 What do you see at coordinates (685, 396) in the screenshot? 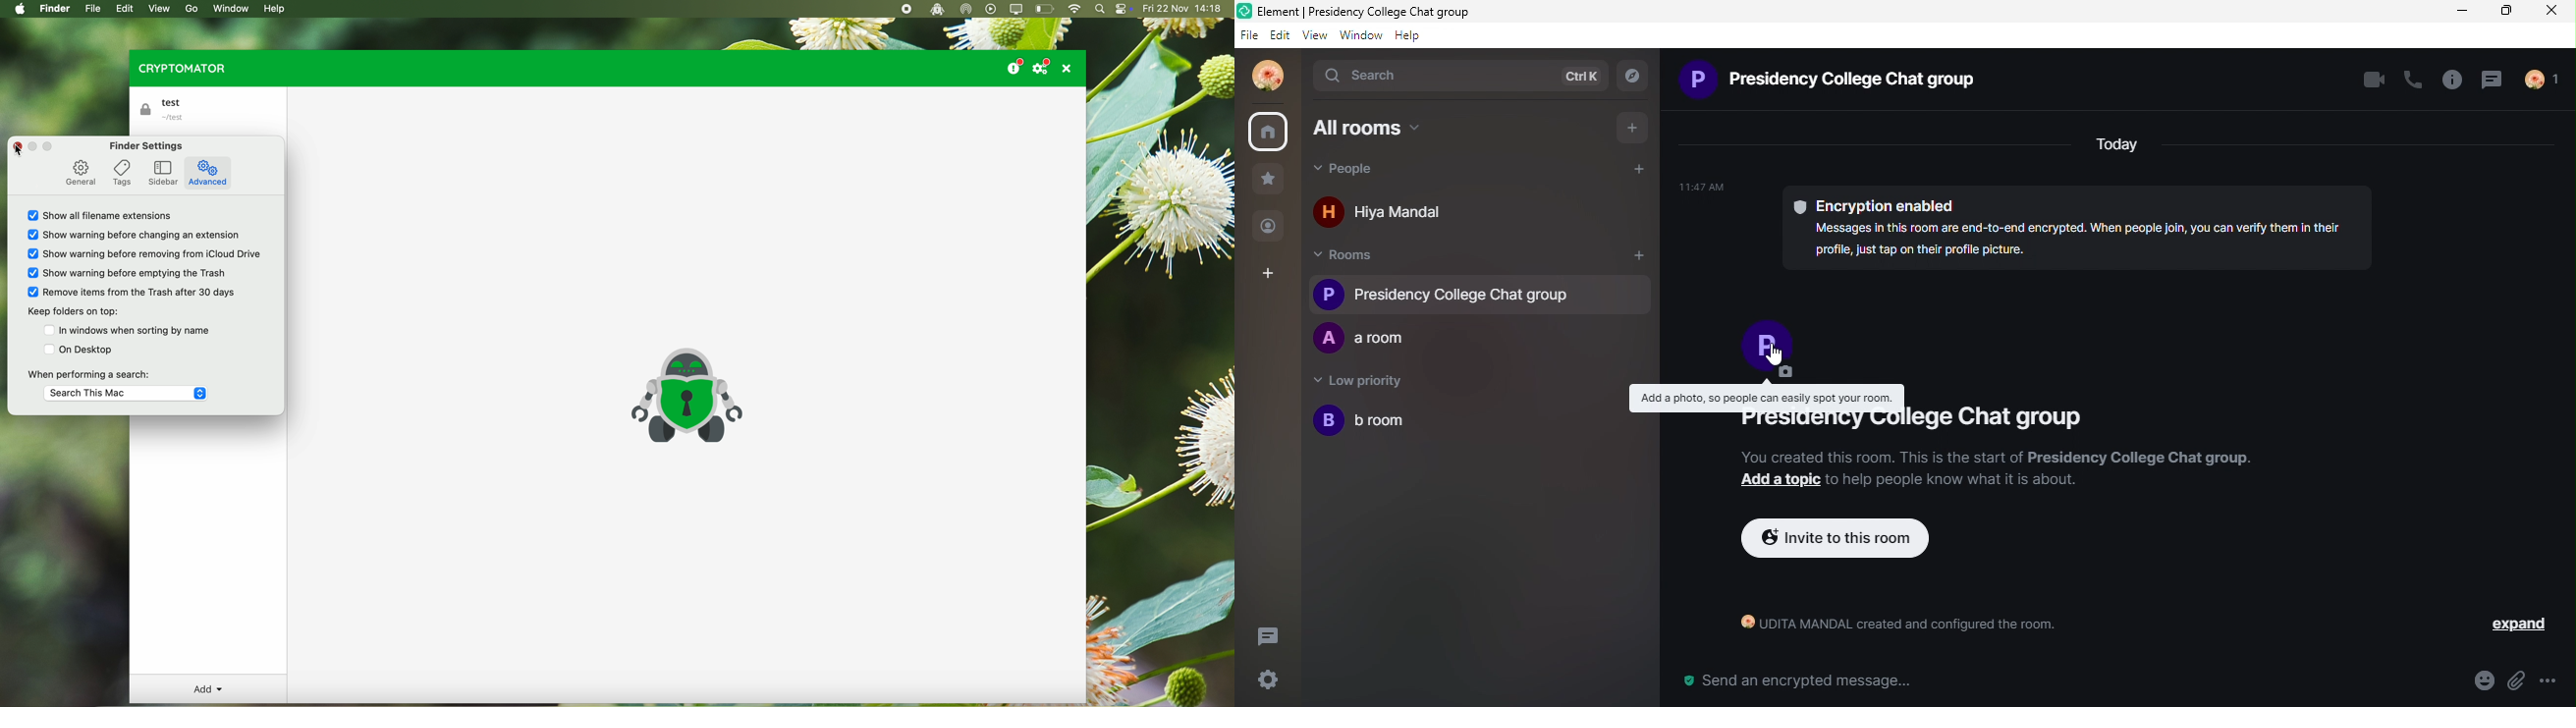
I see `cryptomator icon` at bounding box center [685, 396].